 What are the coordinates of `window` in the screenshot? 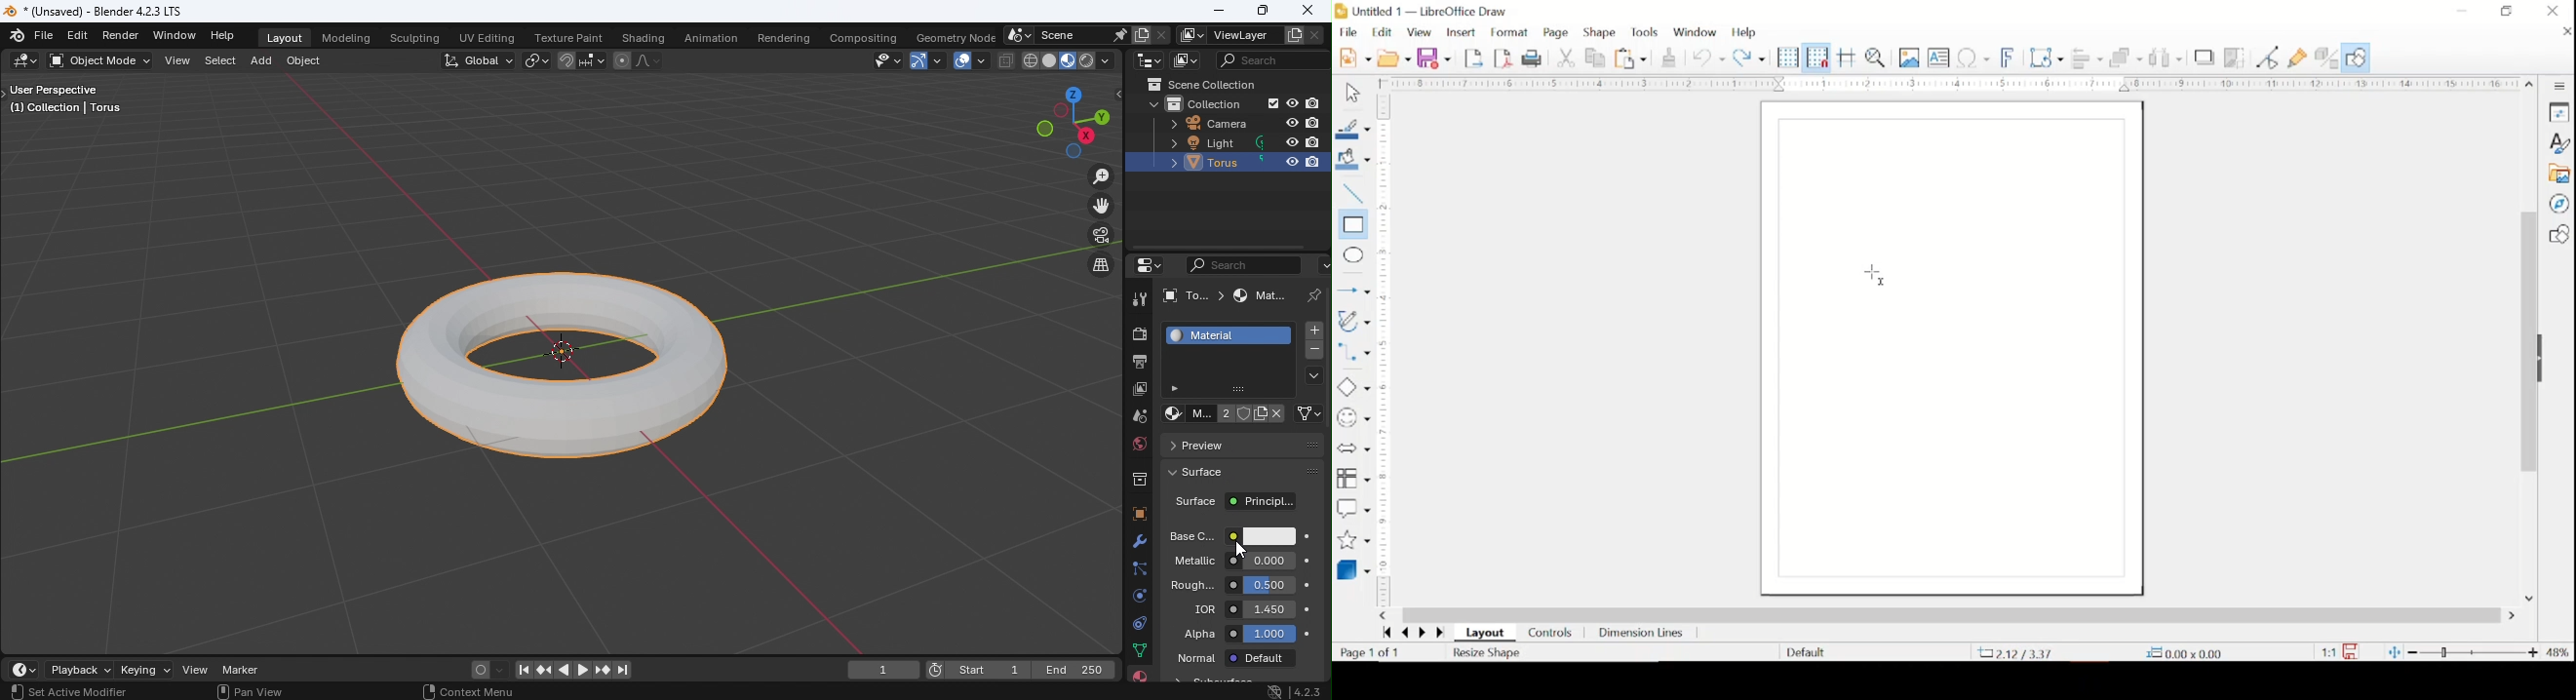 It's located at (1695, 30).